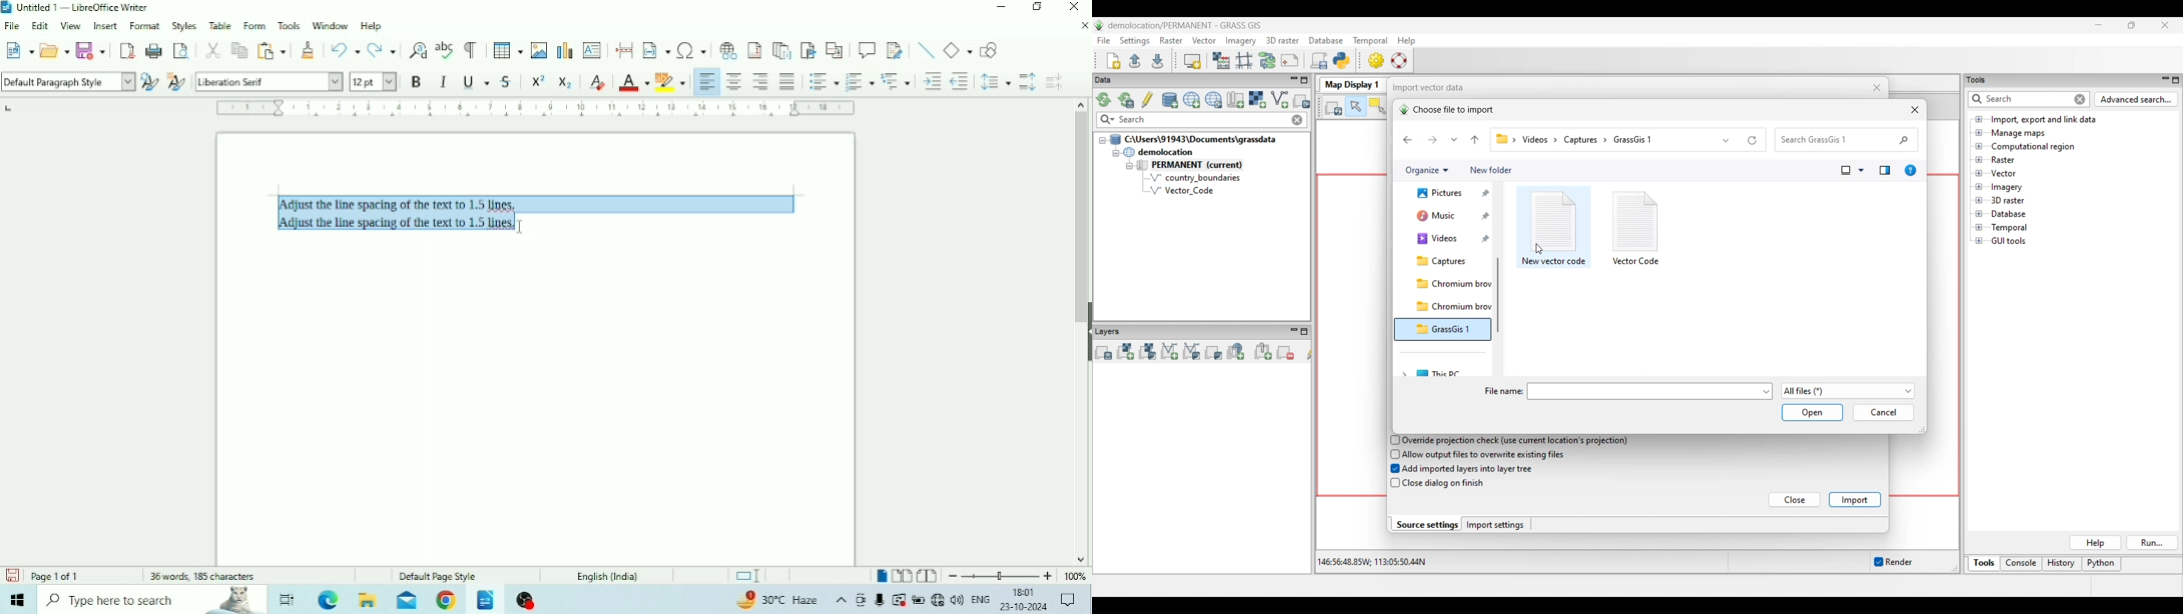 This screenshot has height=616, width=2184. Describe the element at coordinates (1037, 7) in the screenshot. I see `Restore Down` at that location.